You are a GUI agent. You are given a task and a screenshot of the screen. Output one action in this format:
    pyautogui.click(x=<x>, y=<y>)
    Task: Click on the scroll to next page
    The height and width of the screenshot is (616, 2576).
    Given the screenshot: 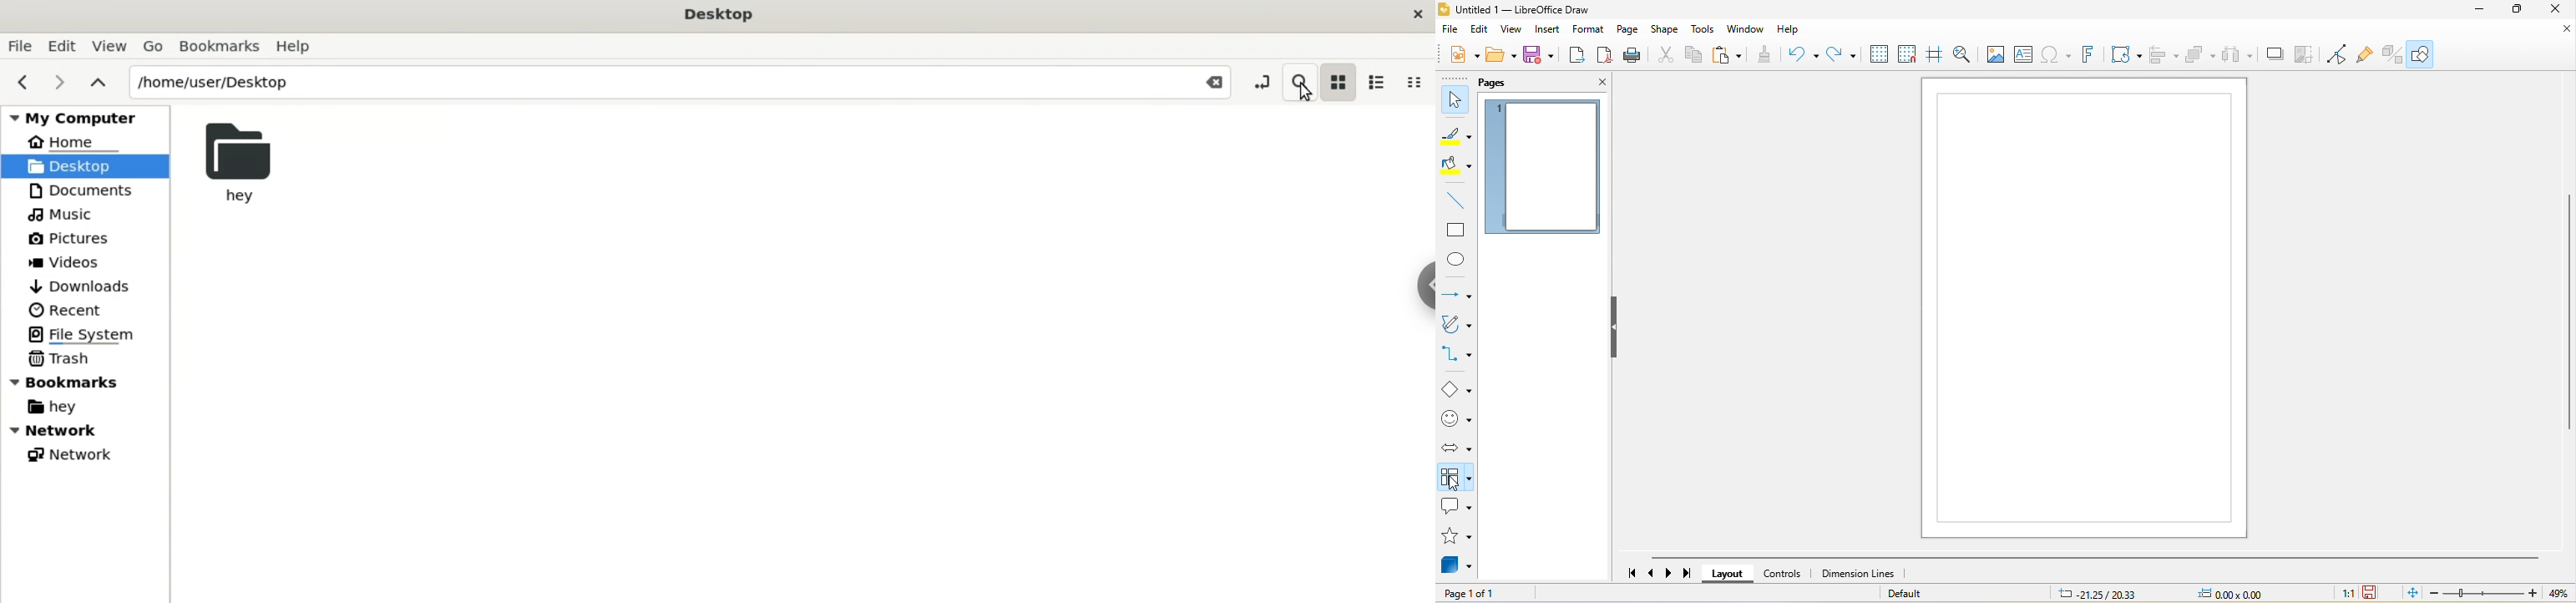 What is the action you would take?
    pyautogui.click(x=1673, y=572)
    